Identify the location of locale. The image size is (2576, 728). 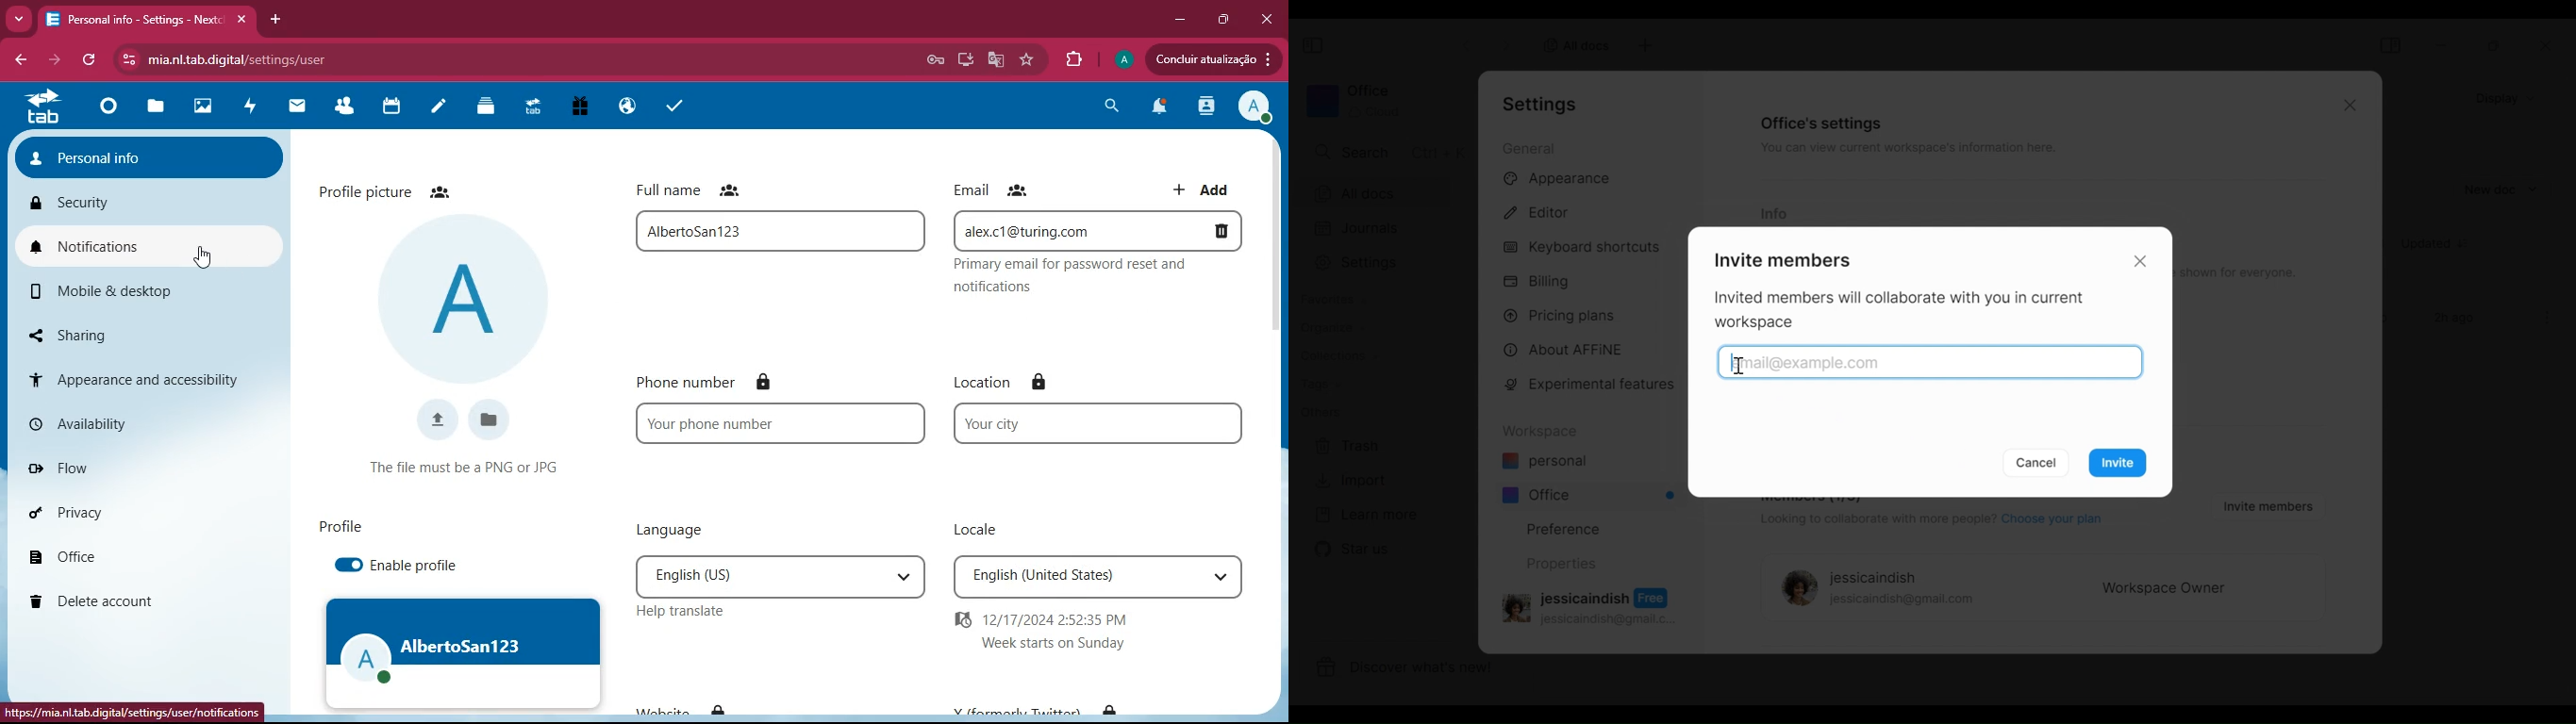
(1093, 576).